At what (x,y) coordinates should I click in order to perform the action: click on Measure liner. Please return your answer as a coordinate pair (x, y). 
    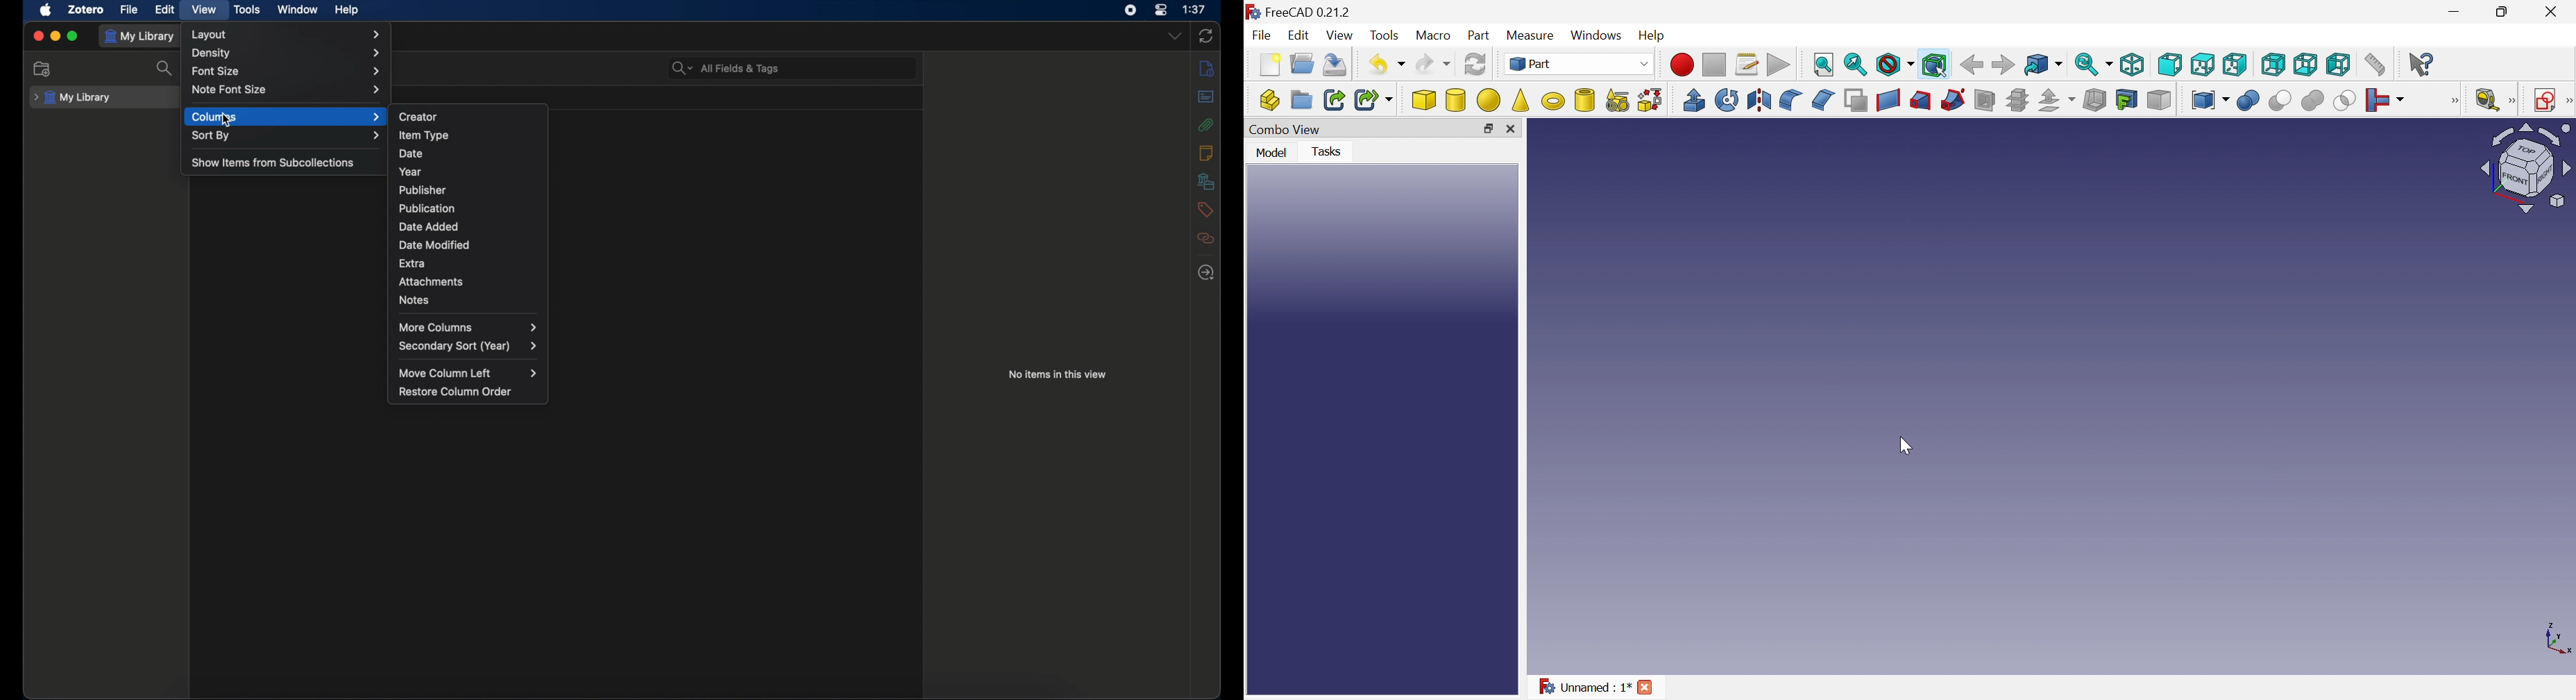
    Looking at the image, I should click on (2486, 101).